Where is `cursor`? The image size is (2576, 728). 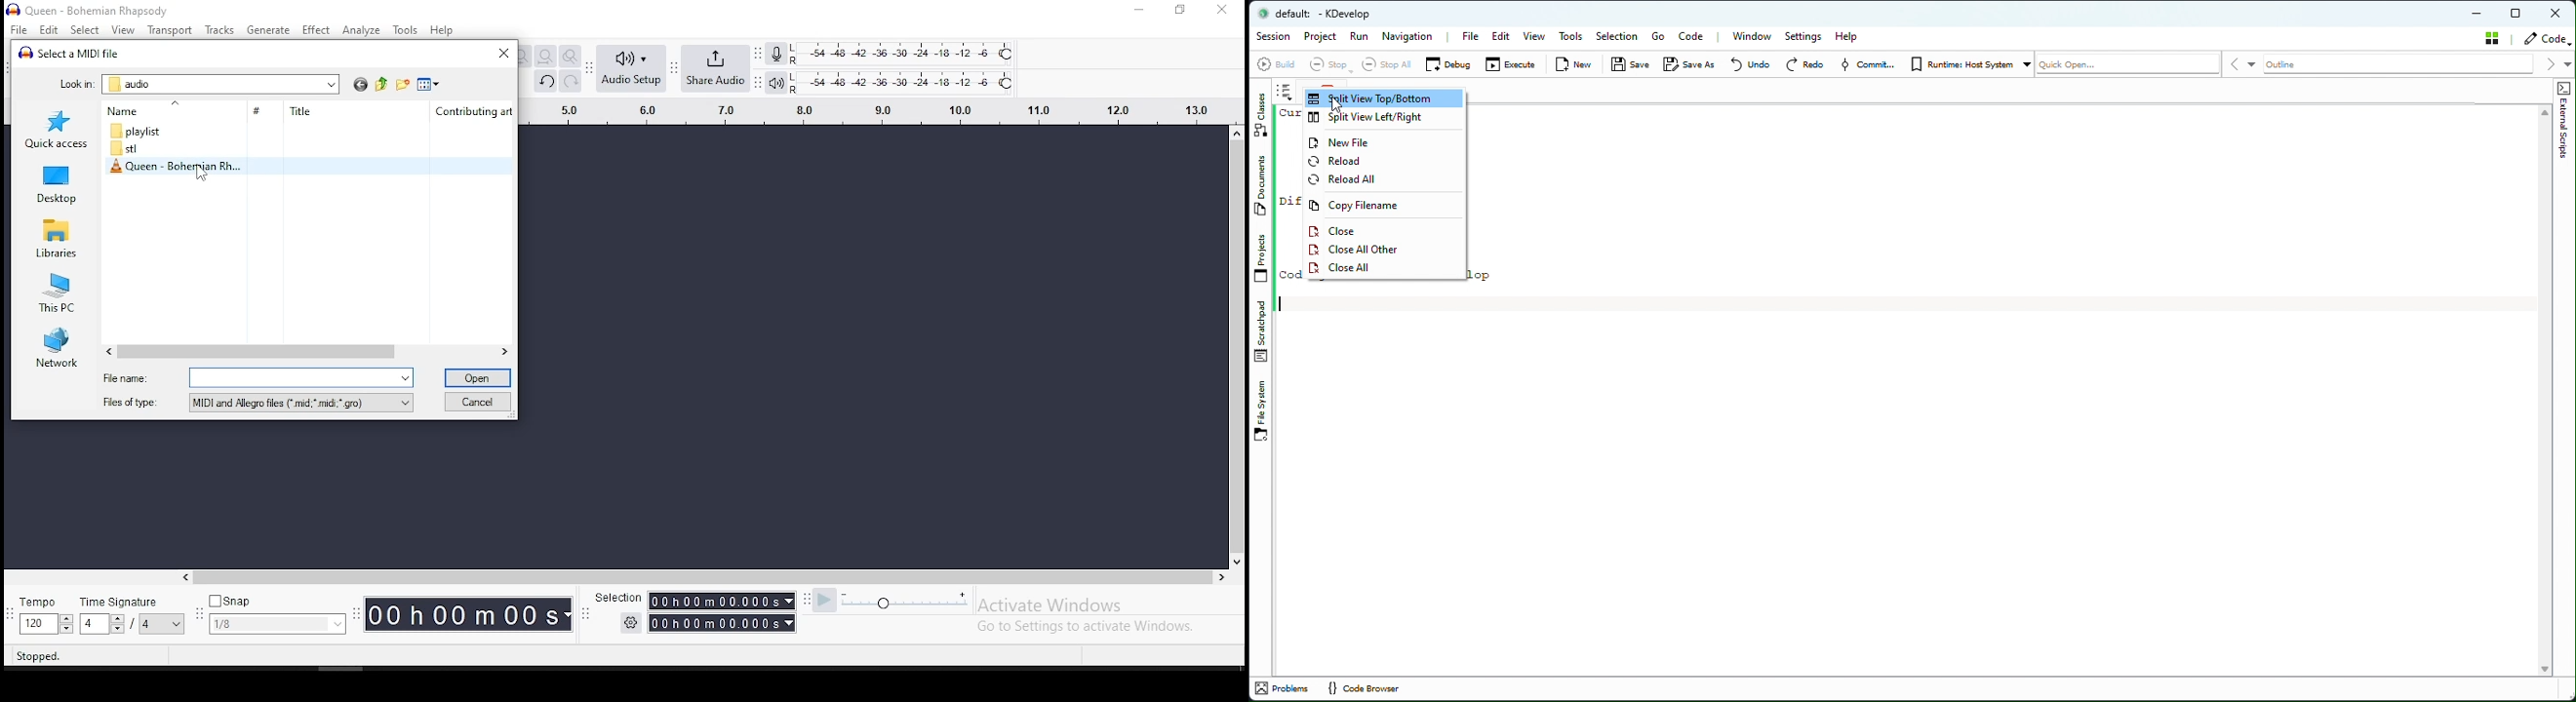
cursor is located at coordinates (202, 175).